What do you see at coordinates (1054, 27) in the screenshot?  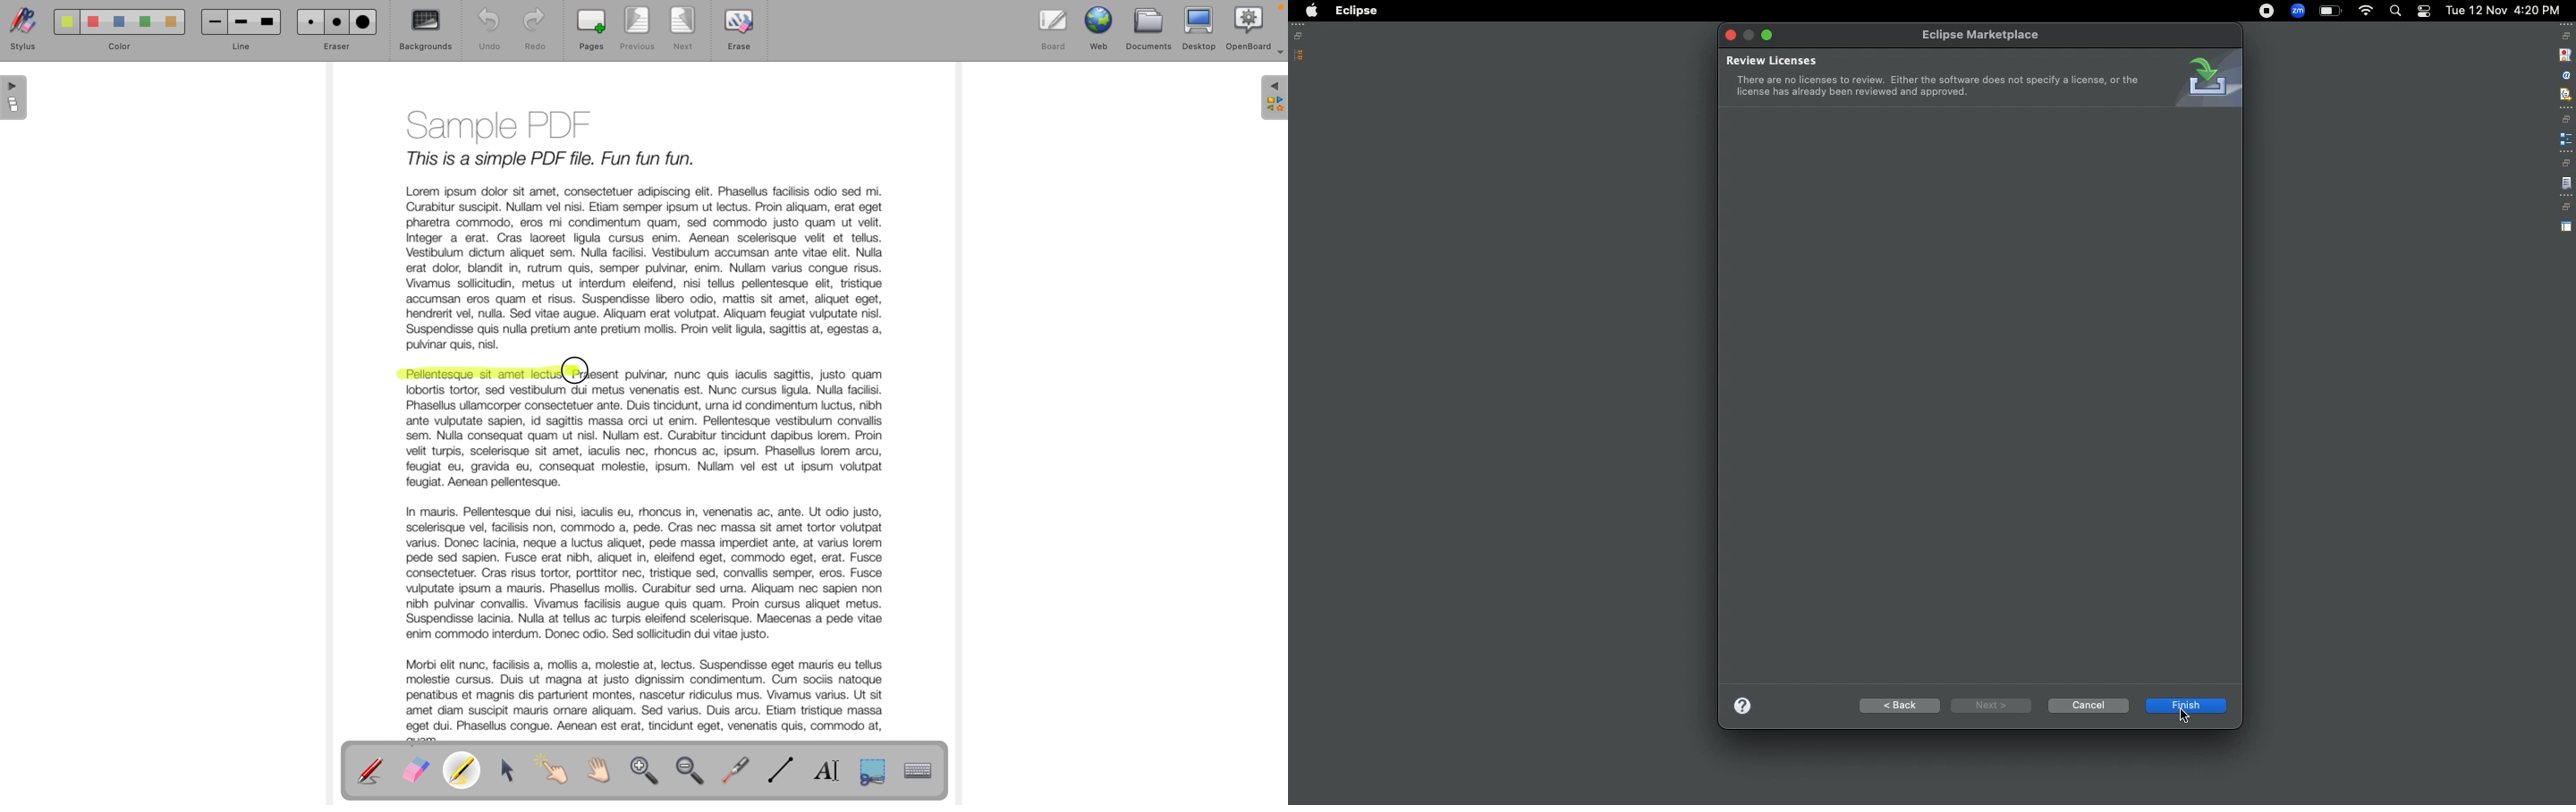 I see `board` at bounding box center [1054, 27].